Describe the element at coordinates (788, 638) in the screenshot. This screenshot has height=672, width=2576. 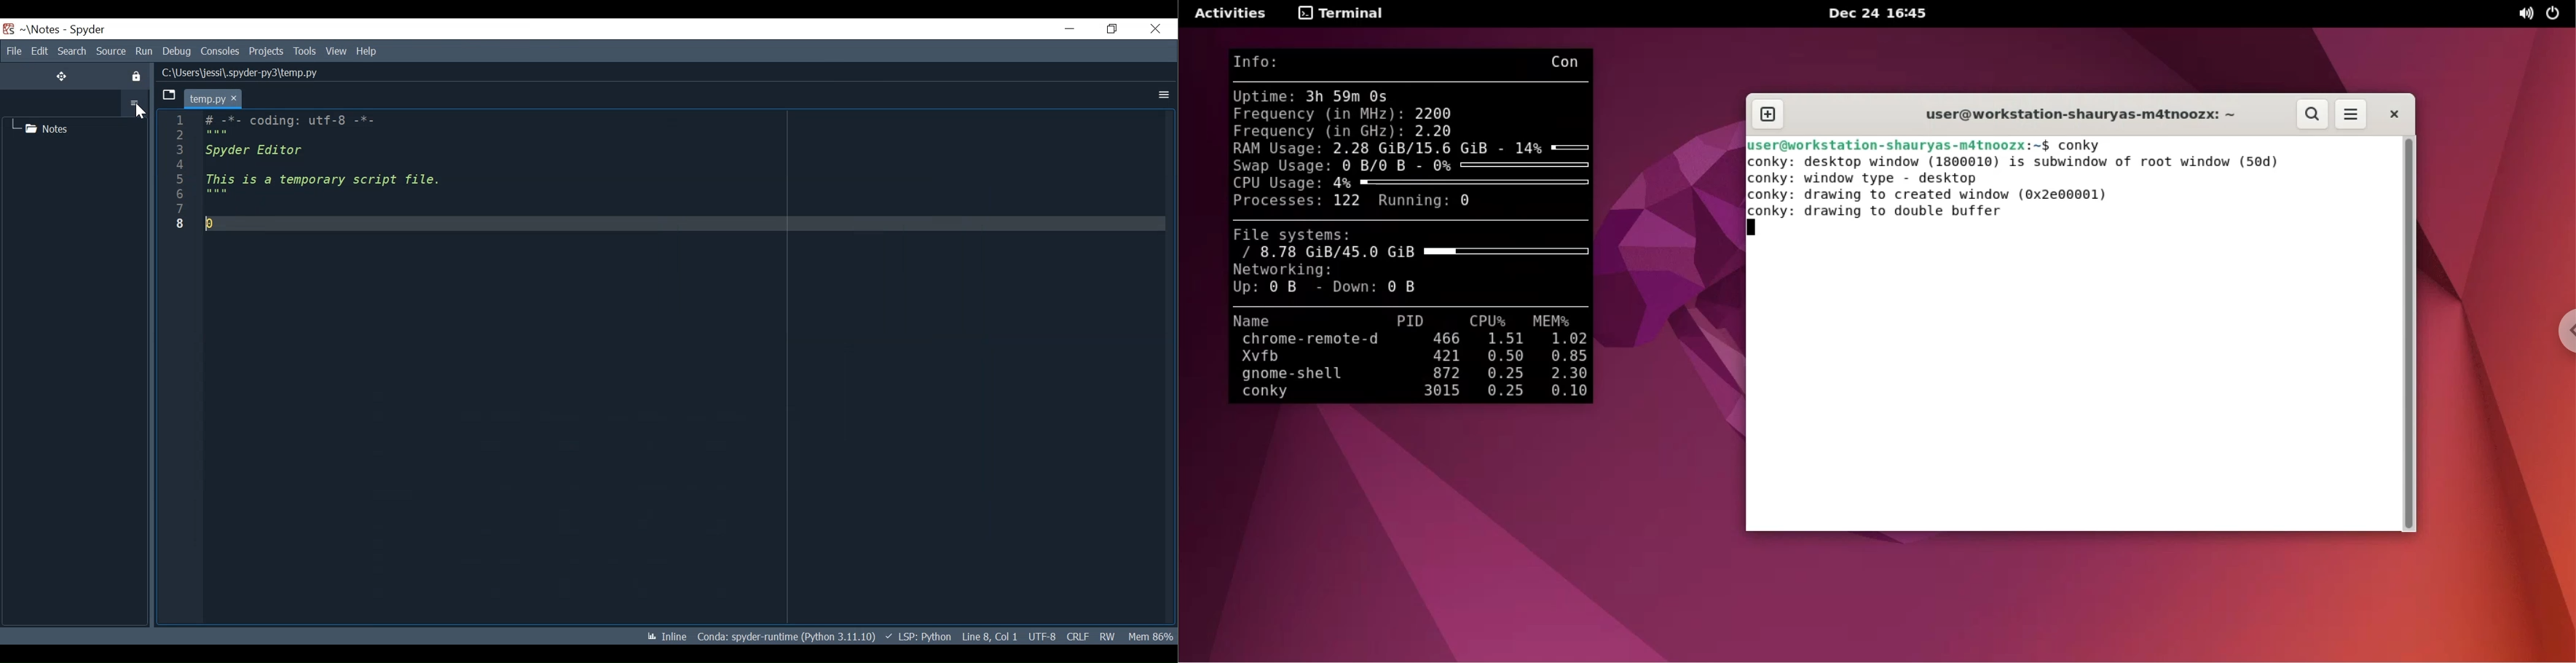
I see `Coda: spyder-runtime (Python 3.11.10)` at that location.